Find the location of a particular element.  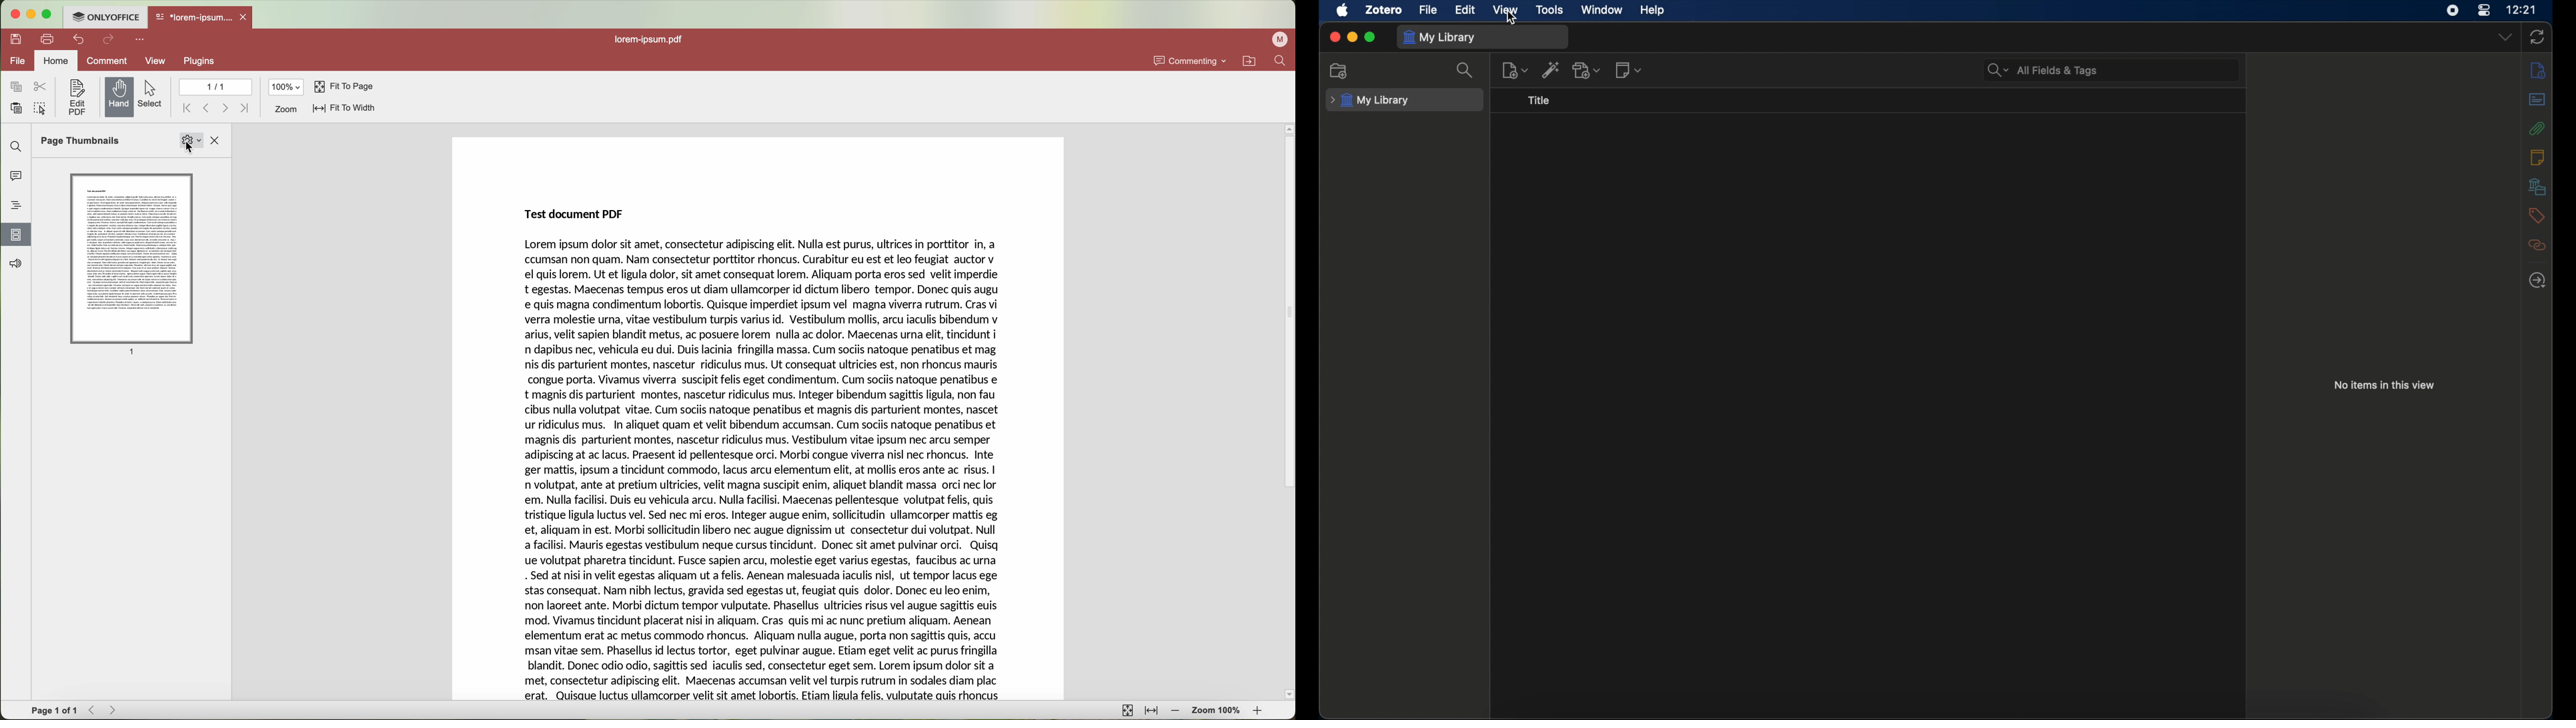

help is located at coordinates (1653, 11).